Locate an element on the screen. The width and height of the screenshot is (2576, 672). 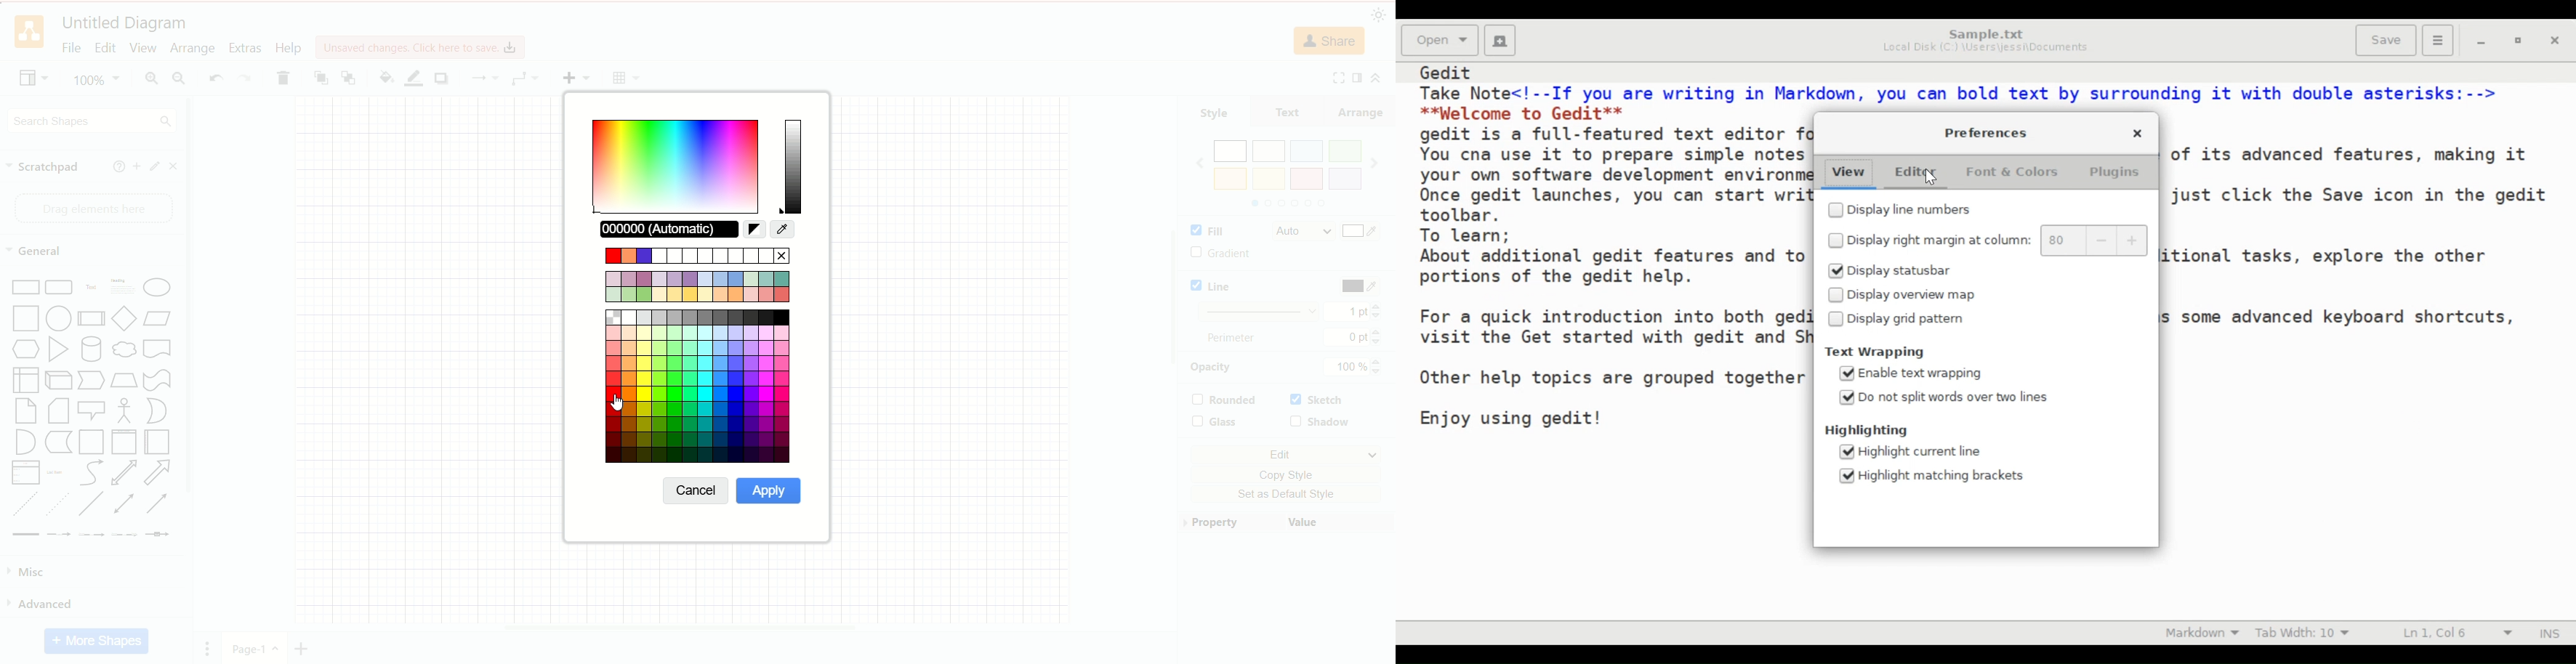
Local Disk (C:) \Users\jessi\Documents is located at coordinates (1986, 49).